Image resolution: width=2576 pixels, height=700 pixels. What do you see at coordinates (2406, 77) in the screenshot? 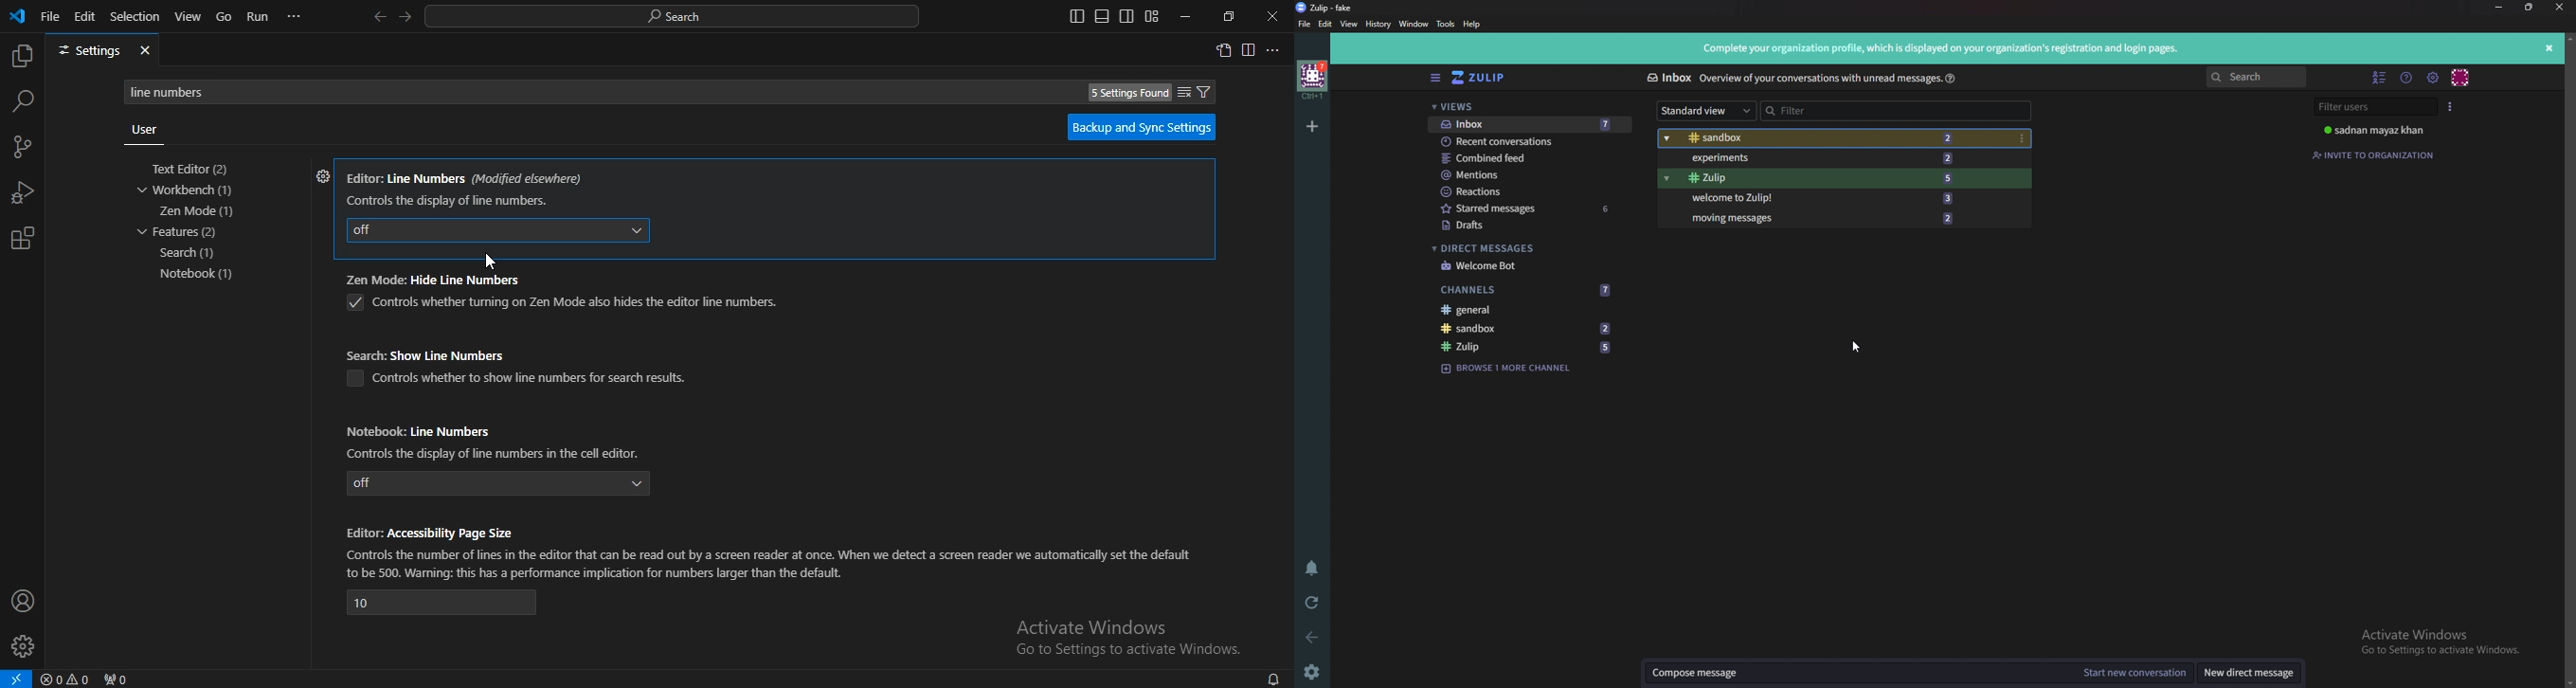
I see `Help menu` at bounding box center [2406, 77].